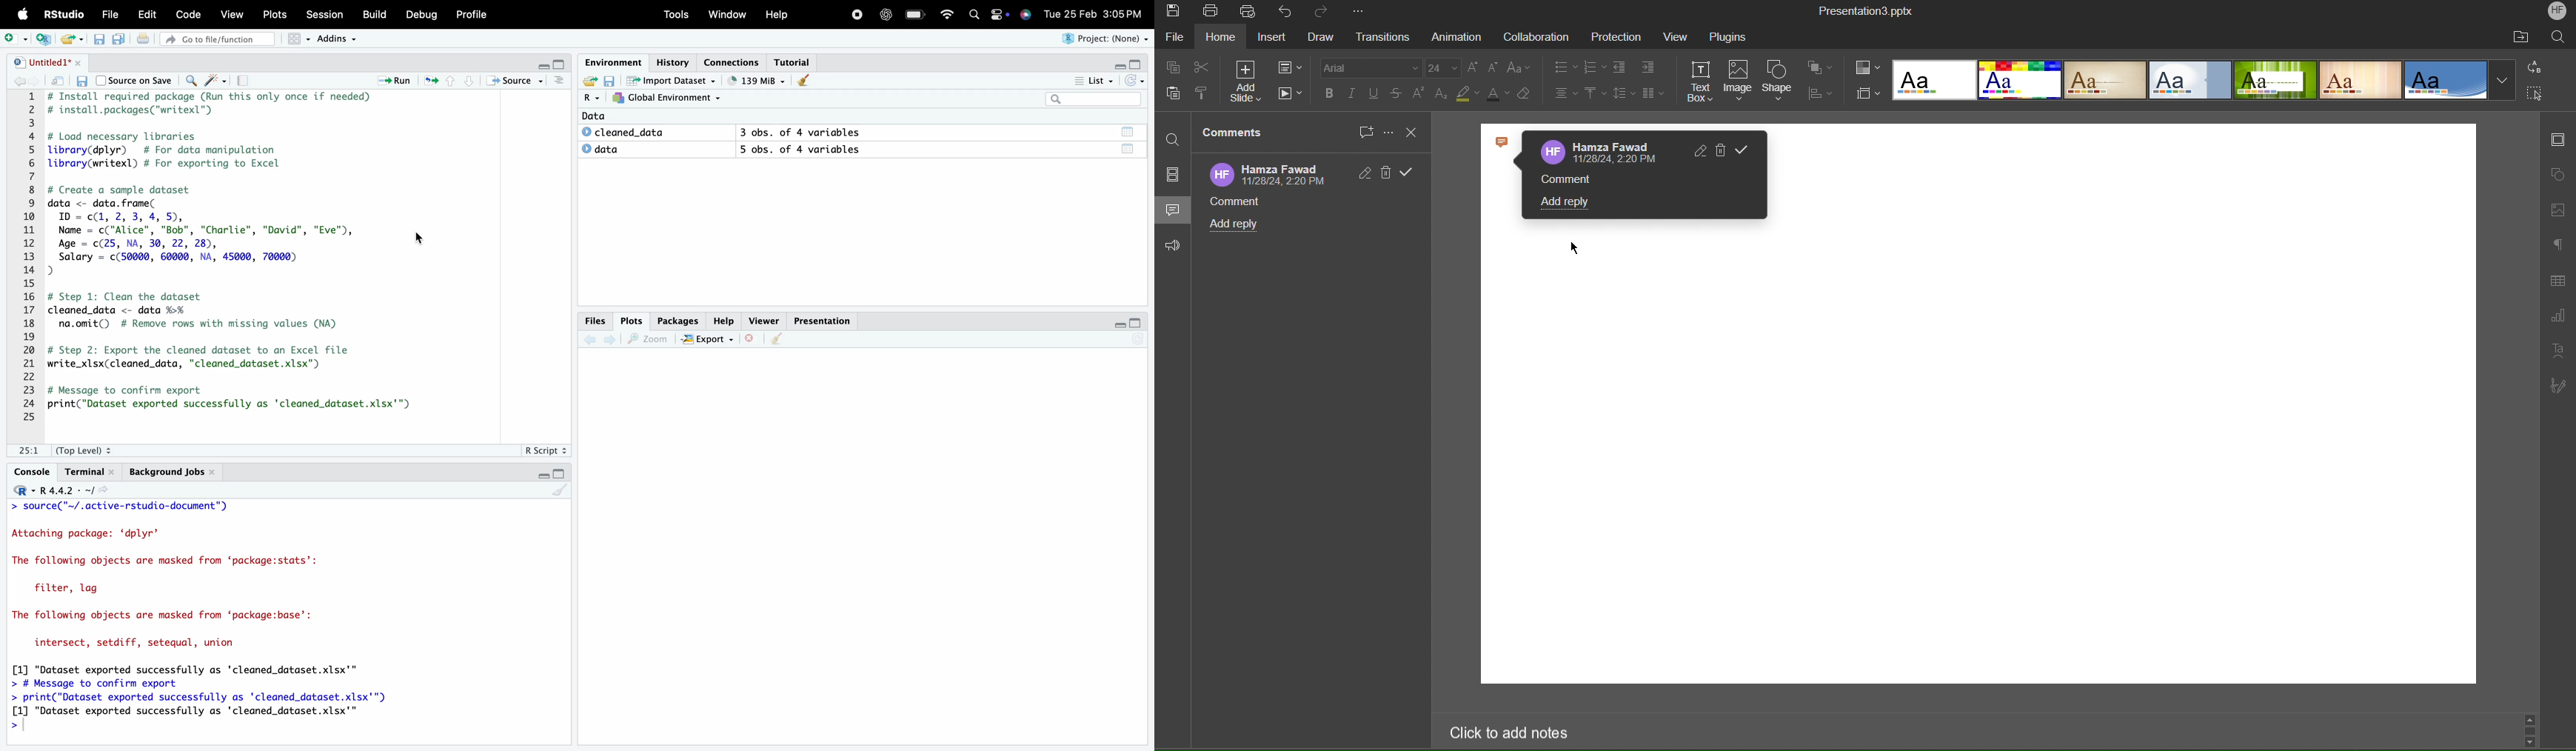  I want to click on Close, so click(753, 339).